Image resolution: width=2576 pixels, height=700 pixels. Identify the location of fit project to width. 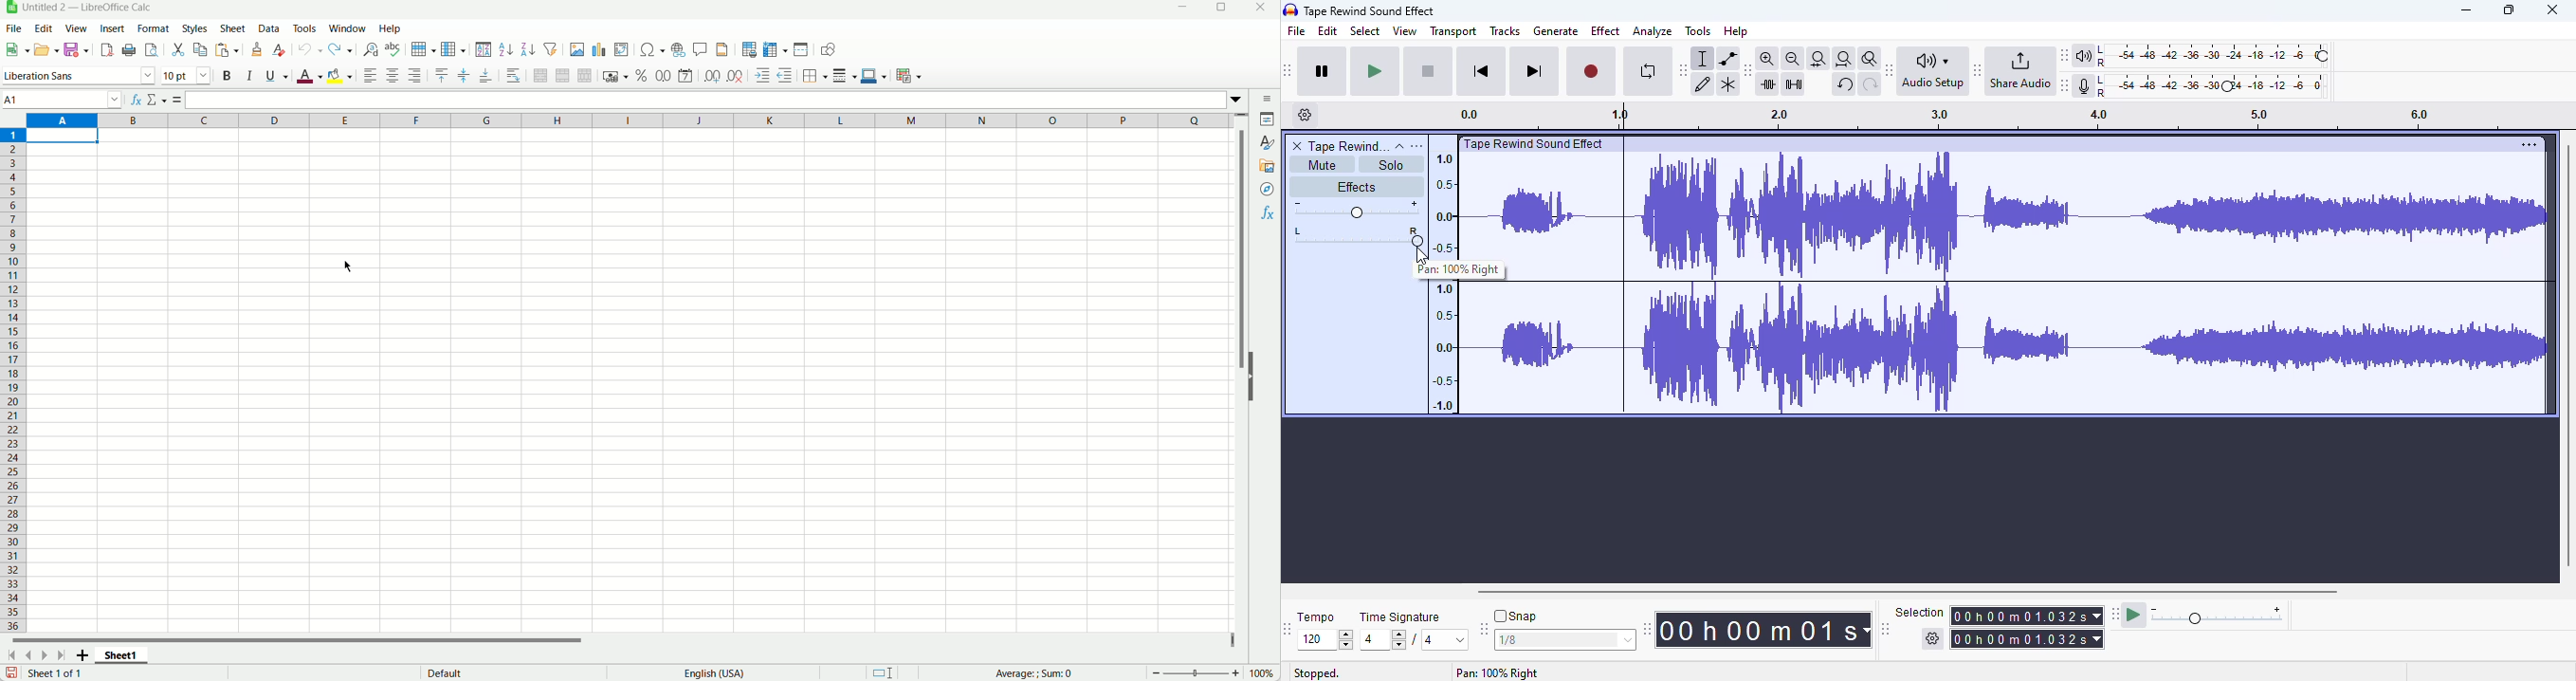
(1844, 59).